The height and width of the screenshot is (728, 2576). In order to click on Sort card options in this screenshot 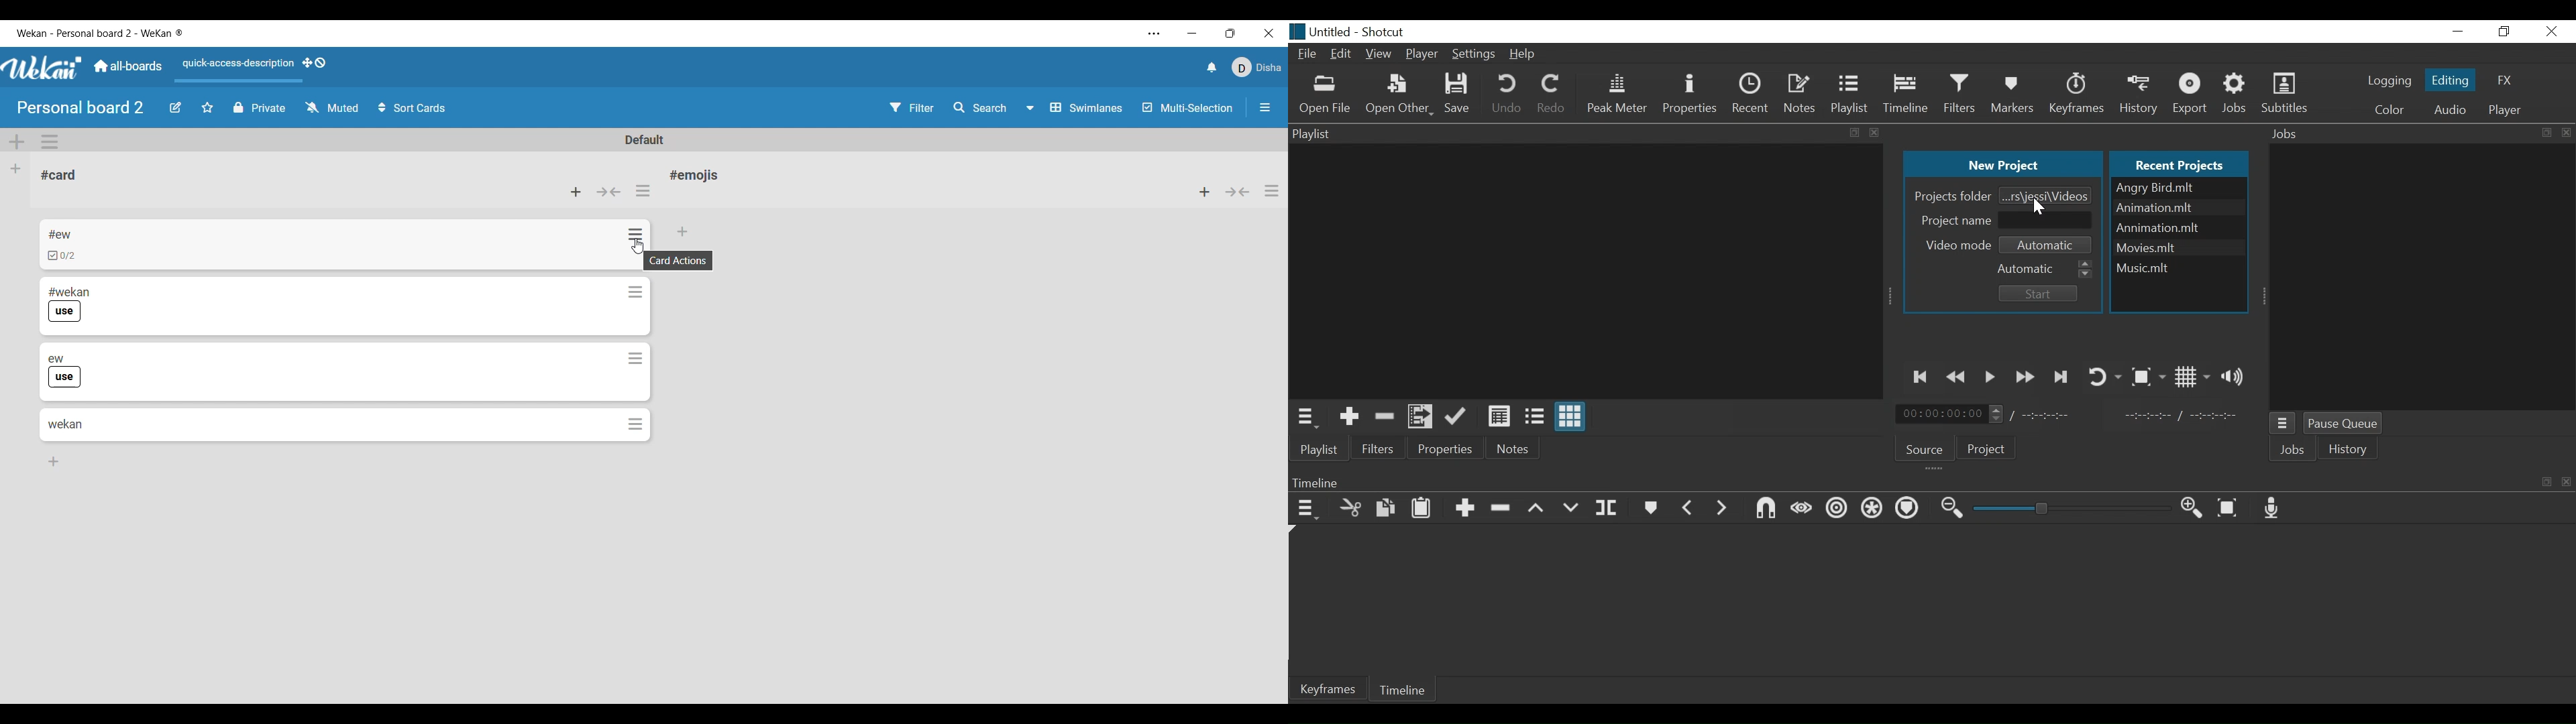, I will do `click(413, 108)`.